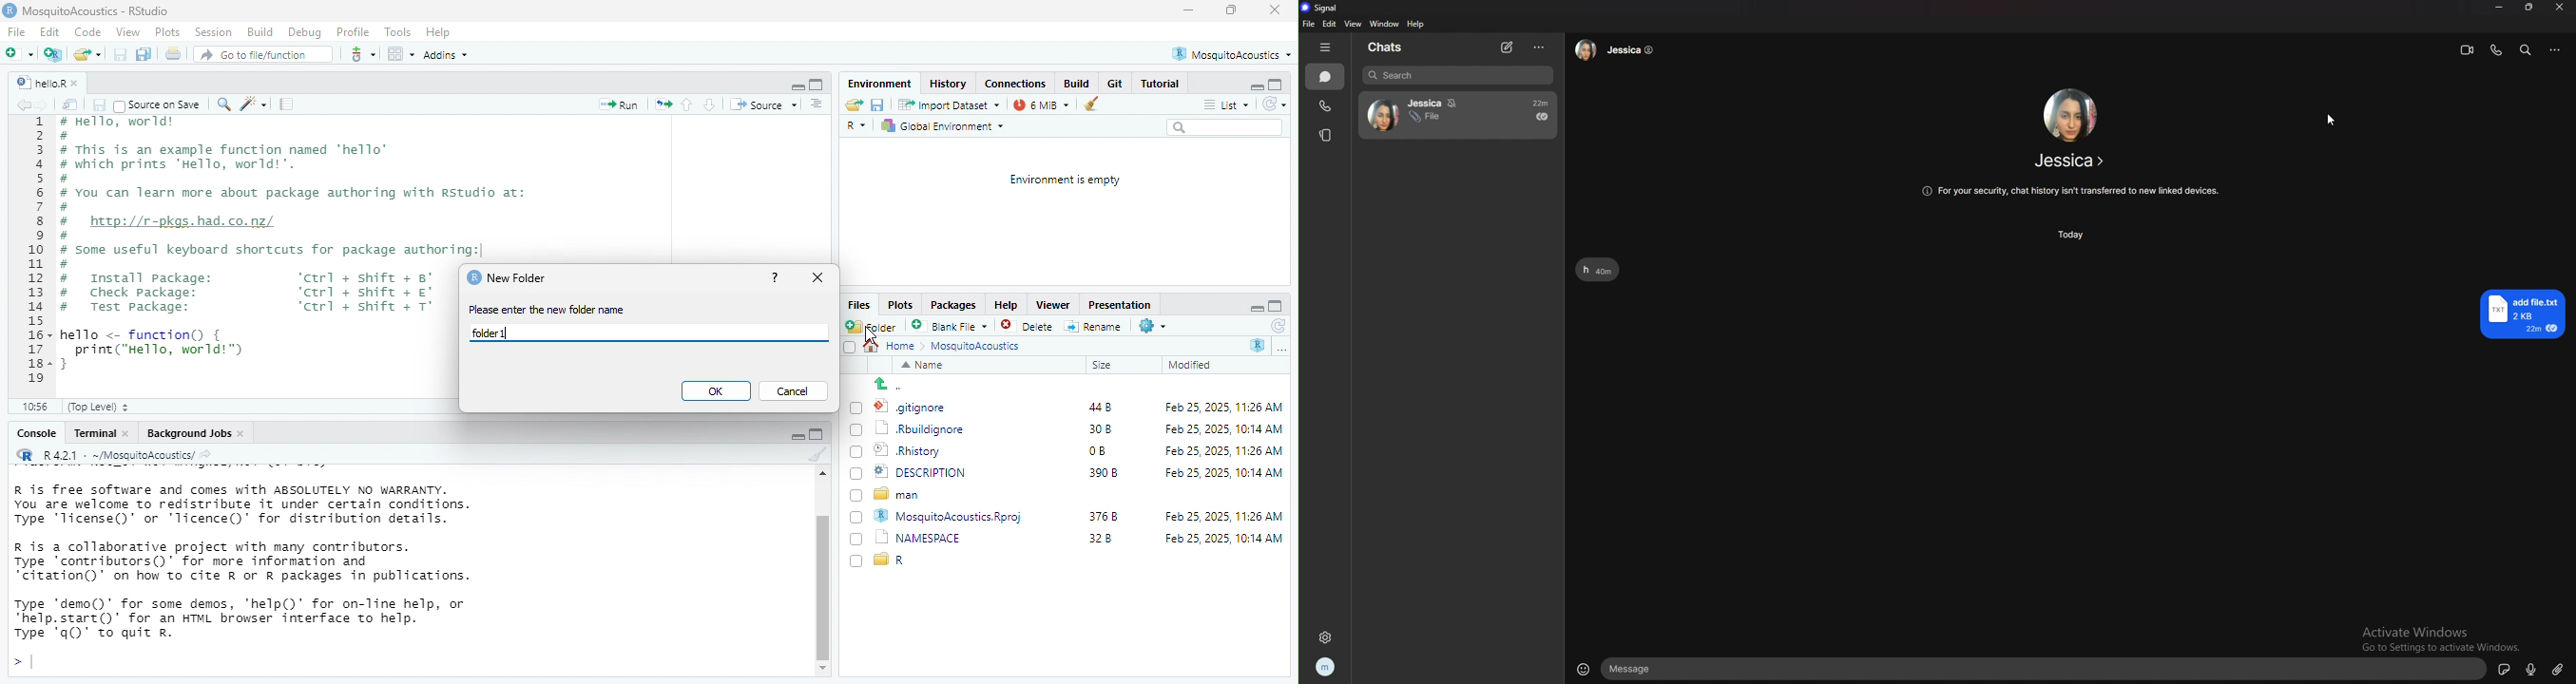 The height and width of the screenshot is (700, 2576). What do you see at coordinates (855, 106) in the screenshot?
I see `open an existing file` at bounding box center [855, 106].